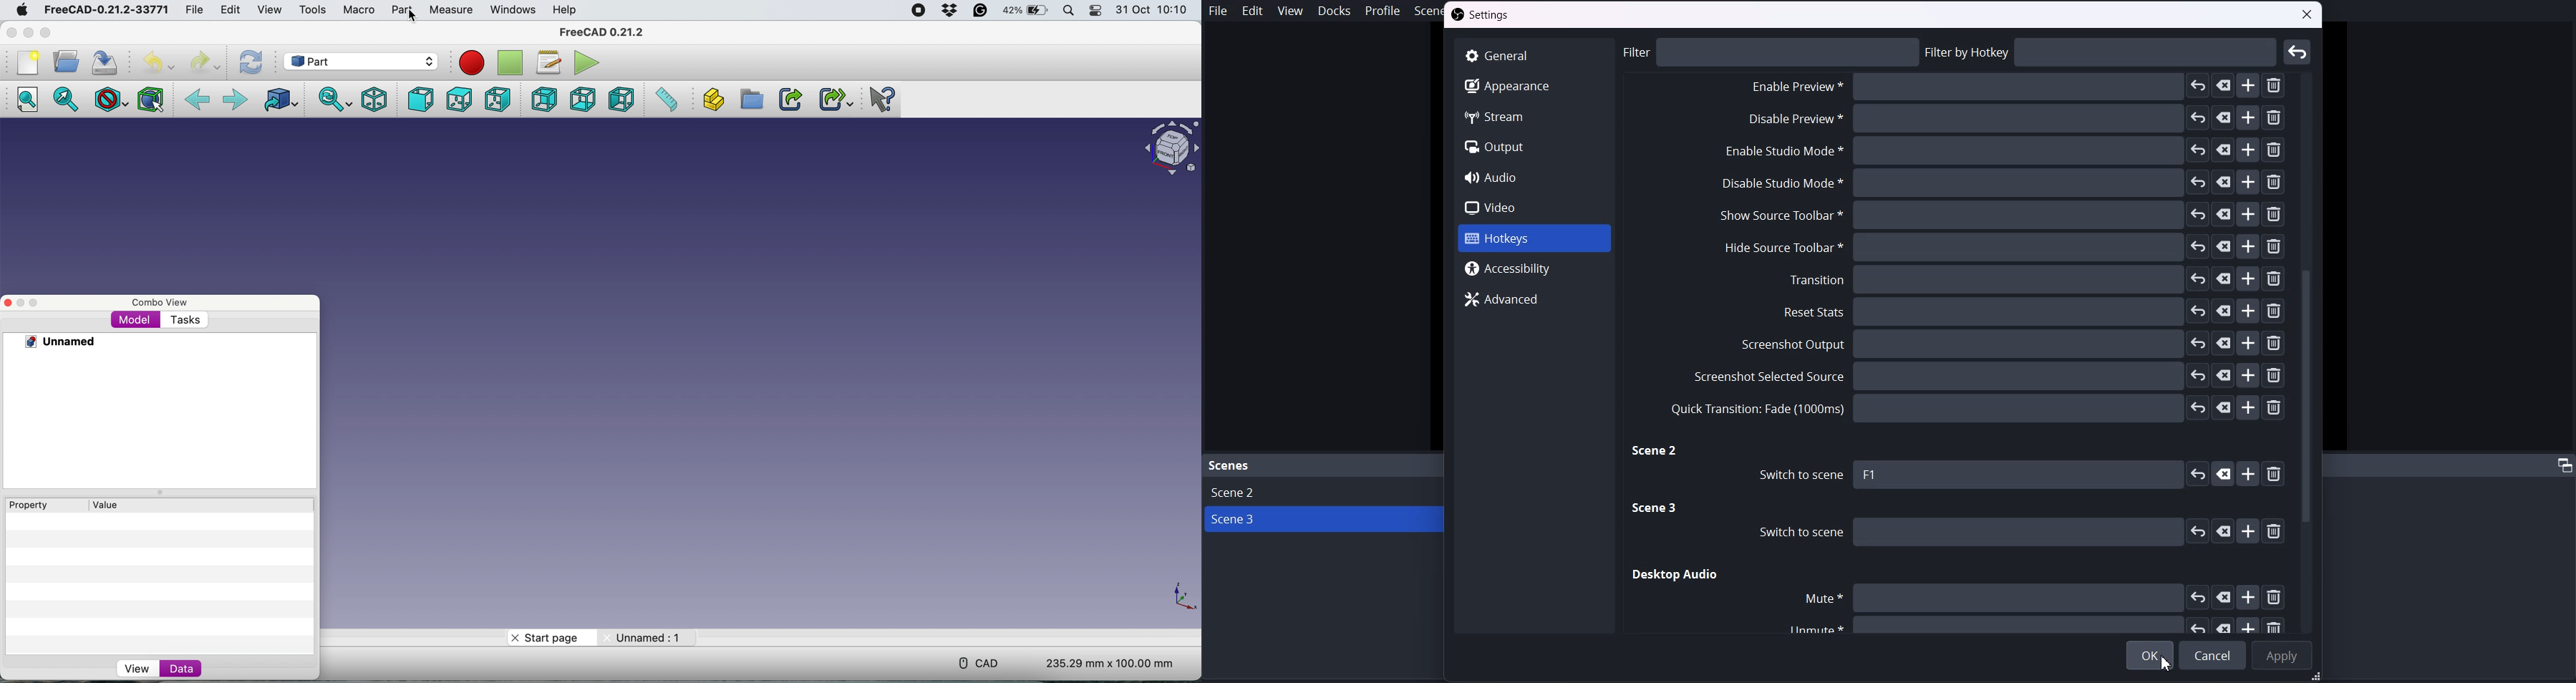  I want to click on Accessibility, so click(1535, 268).